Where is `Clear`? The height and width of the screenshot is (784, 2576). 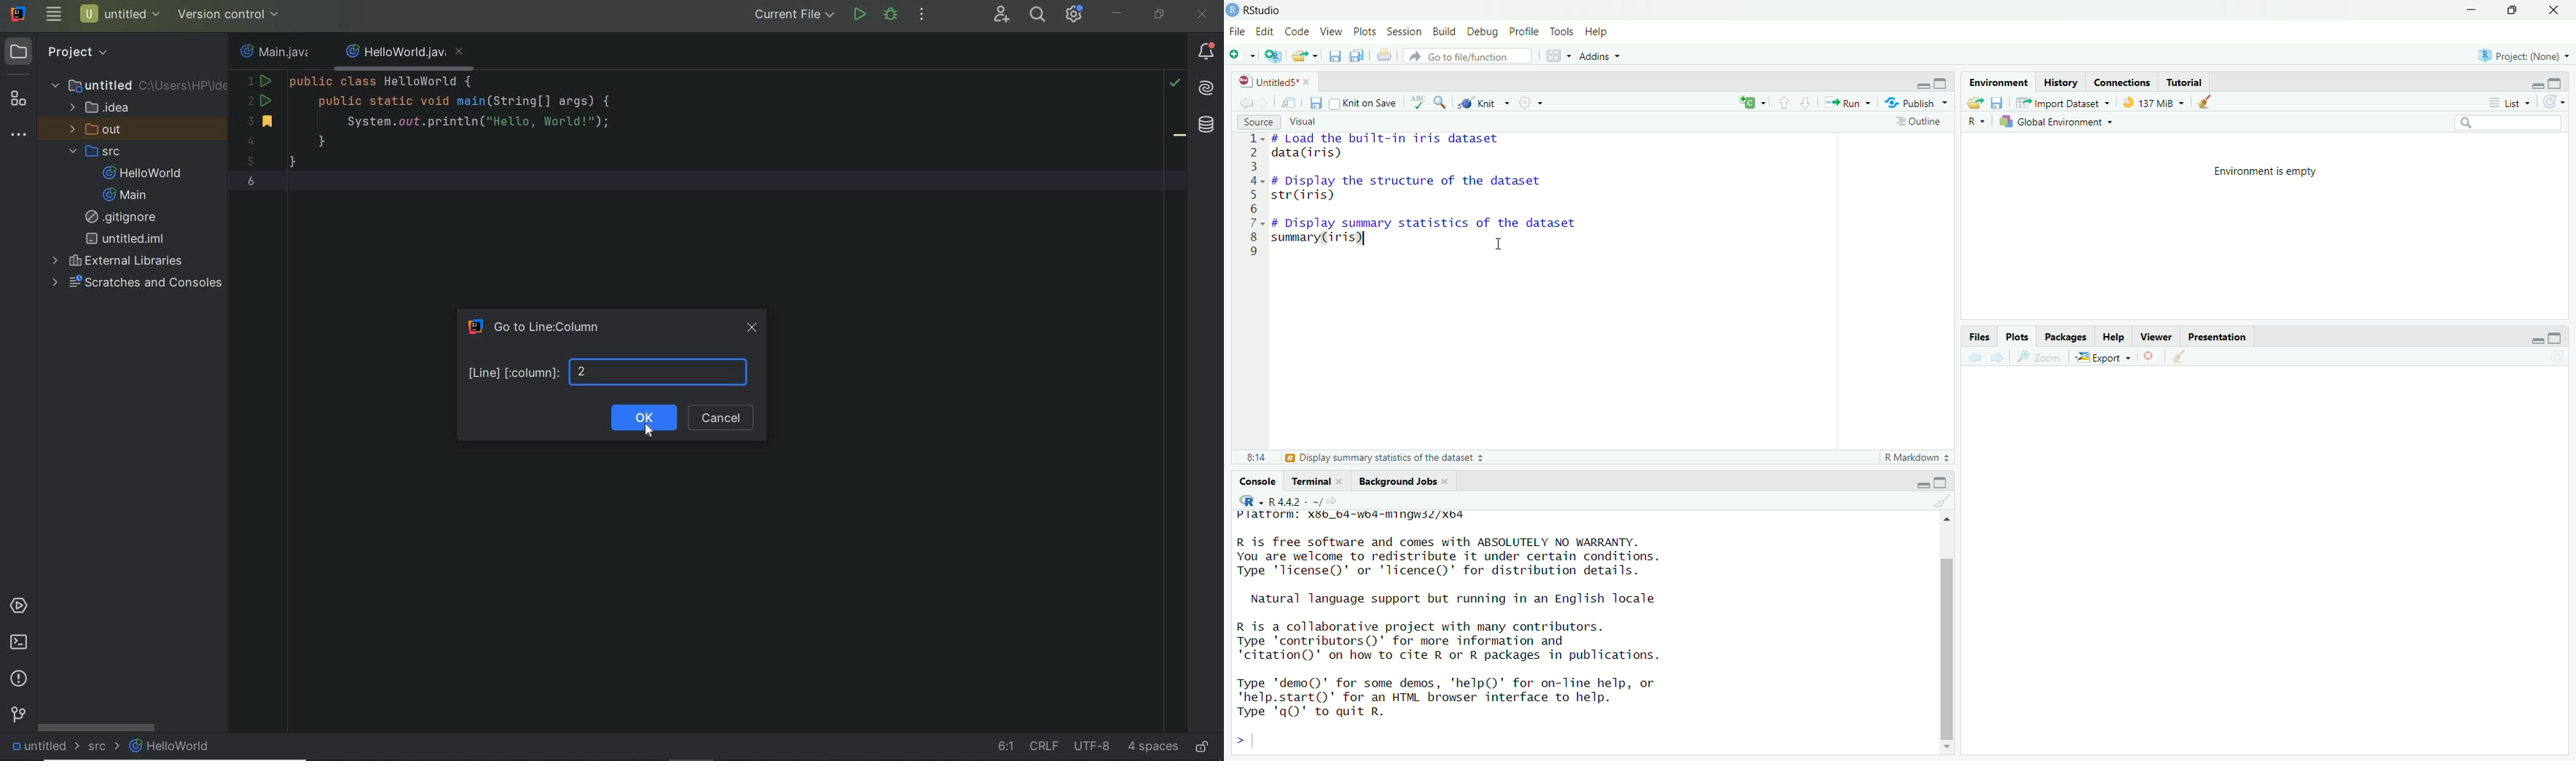 Clear is located at coordinates (2181, 356).